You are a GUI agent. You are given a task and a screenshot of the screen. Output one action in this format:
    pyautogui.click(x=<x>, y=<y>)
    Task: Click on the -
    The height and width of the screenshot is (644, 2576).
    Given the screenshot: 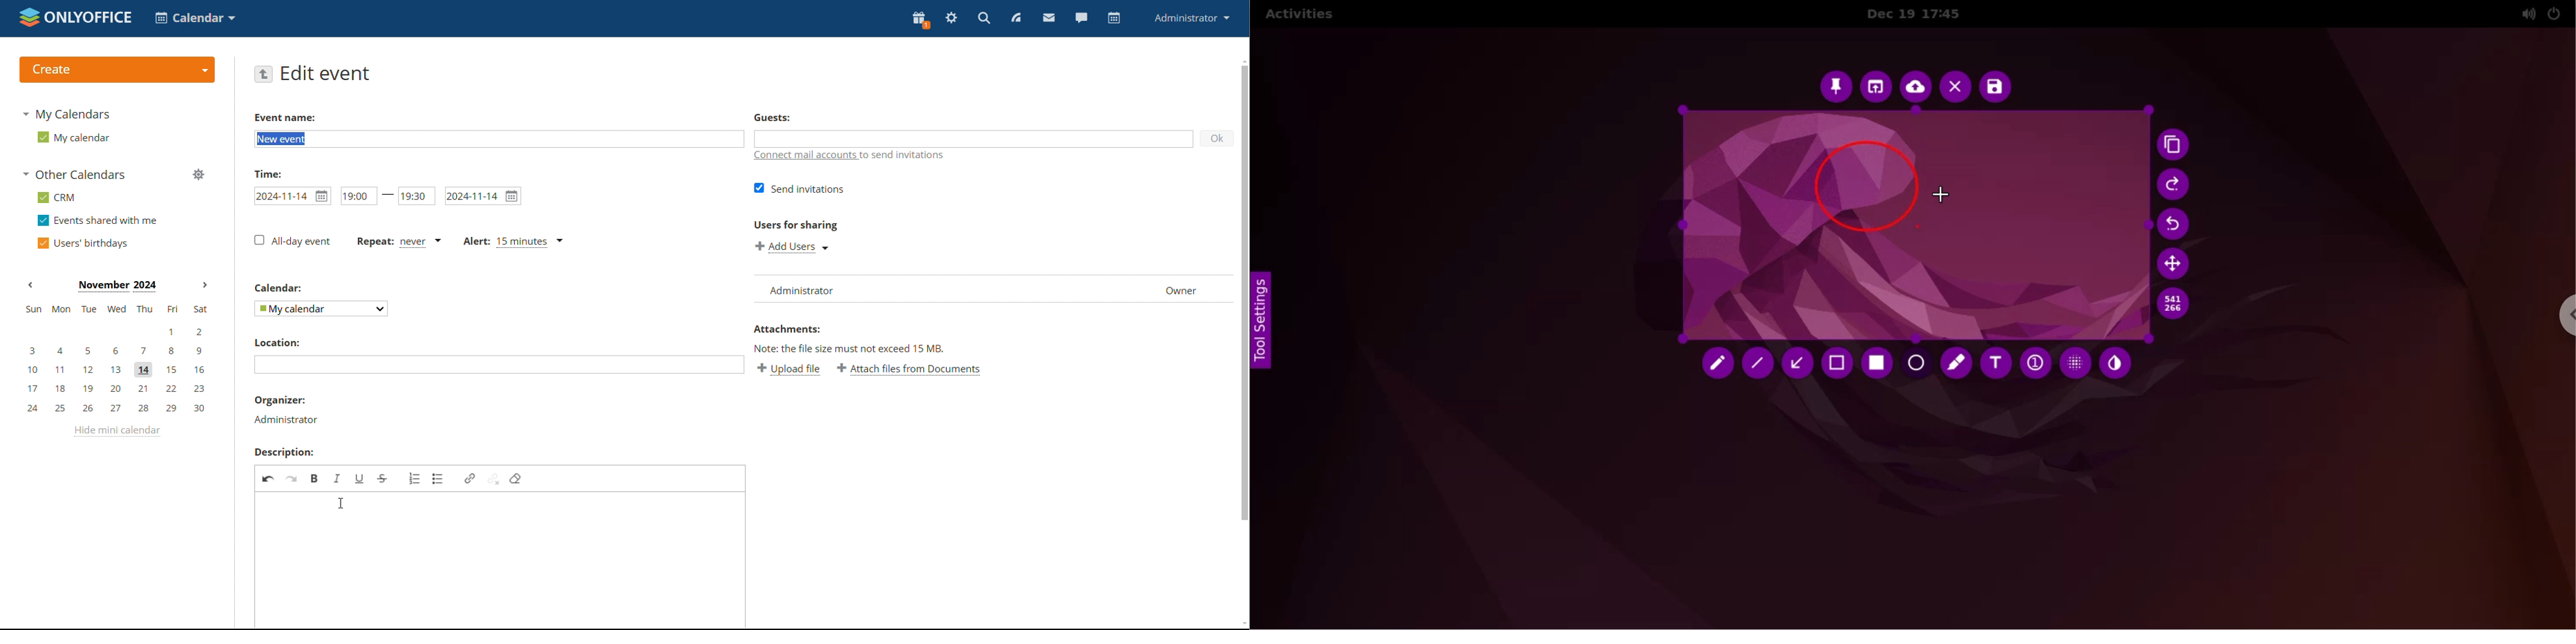 What is the action you would take?
    pyautogui.click(x=388, y=195)
    